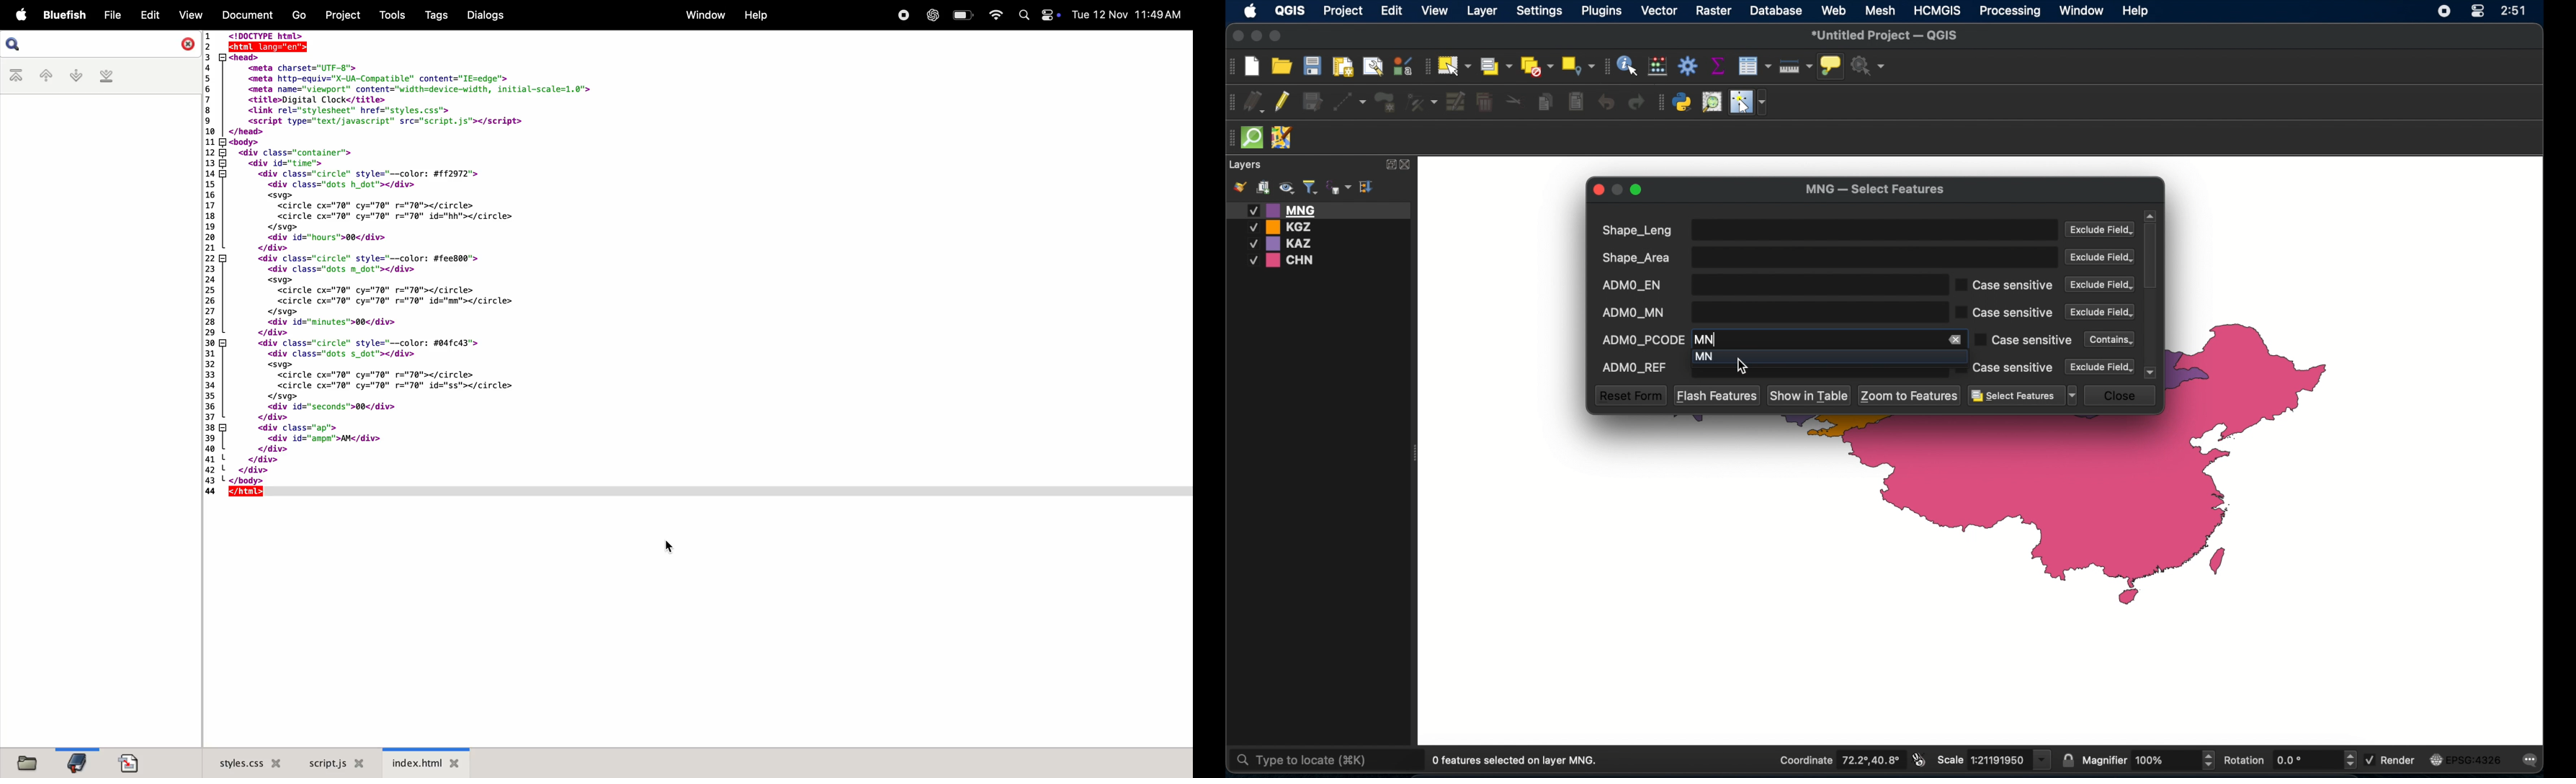 Image resolution: width=2576 pixels, height=784 pixels. What do you see at coordinates (148, 15) in the screenshot?
I see `edit` at bounding box center [148, 15].